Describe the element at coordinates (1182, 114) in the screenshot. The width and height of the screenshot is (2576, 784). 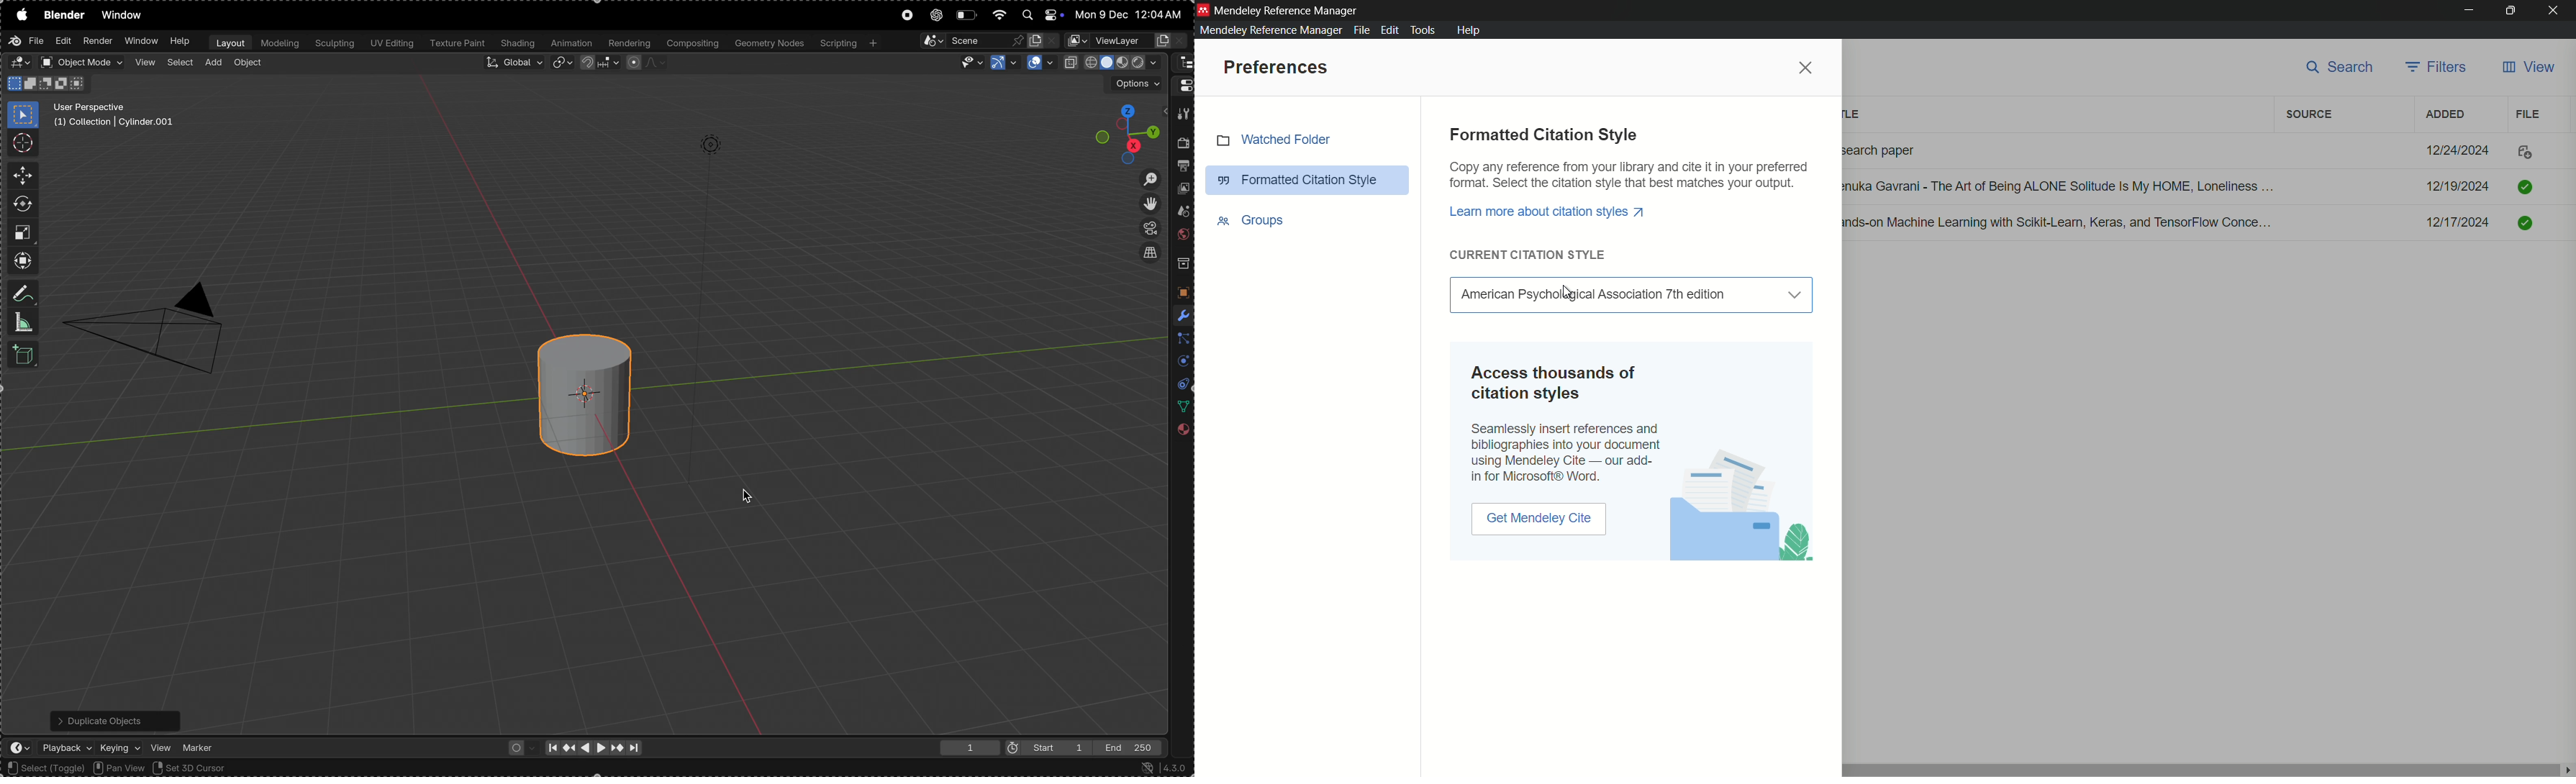
I see `tool` at that location.